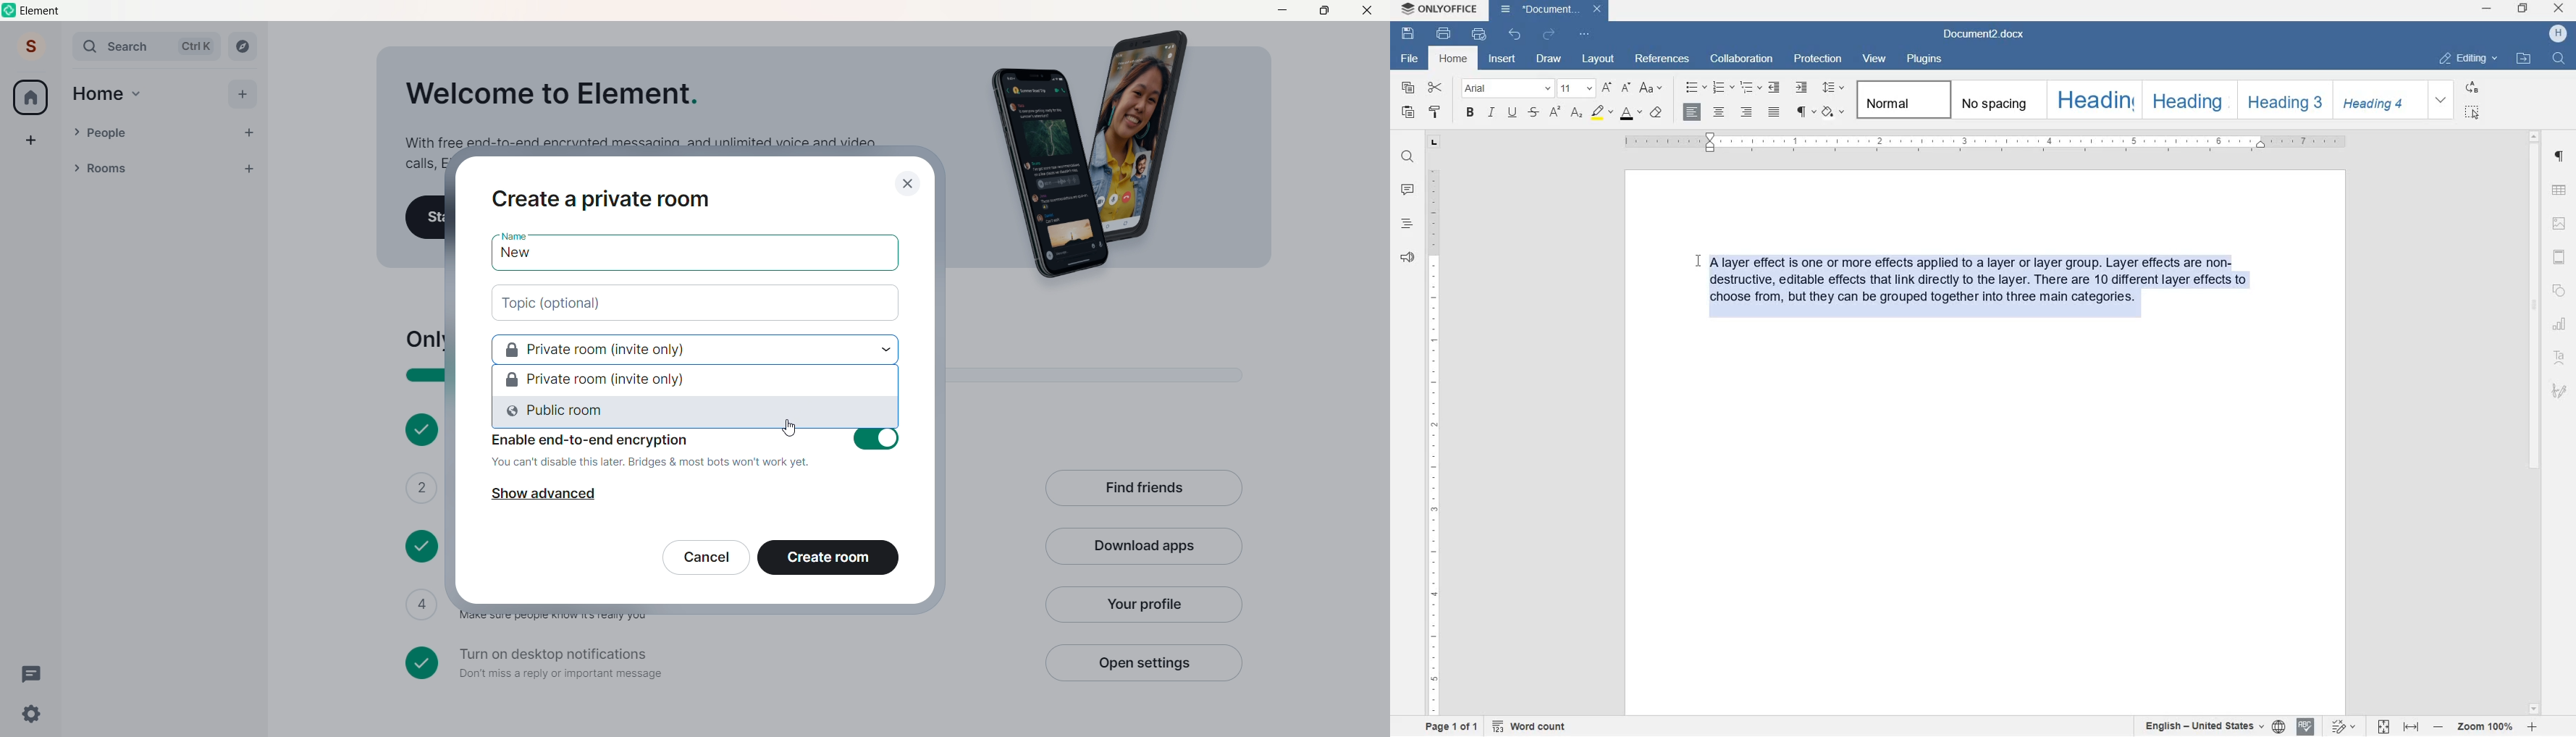 Image resolution: width=2576 pixels, height=756 pixels. Describe the element at coordinates (1549, 59) in the screenshot. I see `draw` at that location.